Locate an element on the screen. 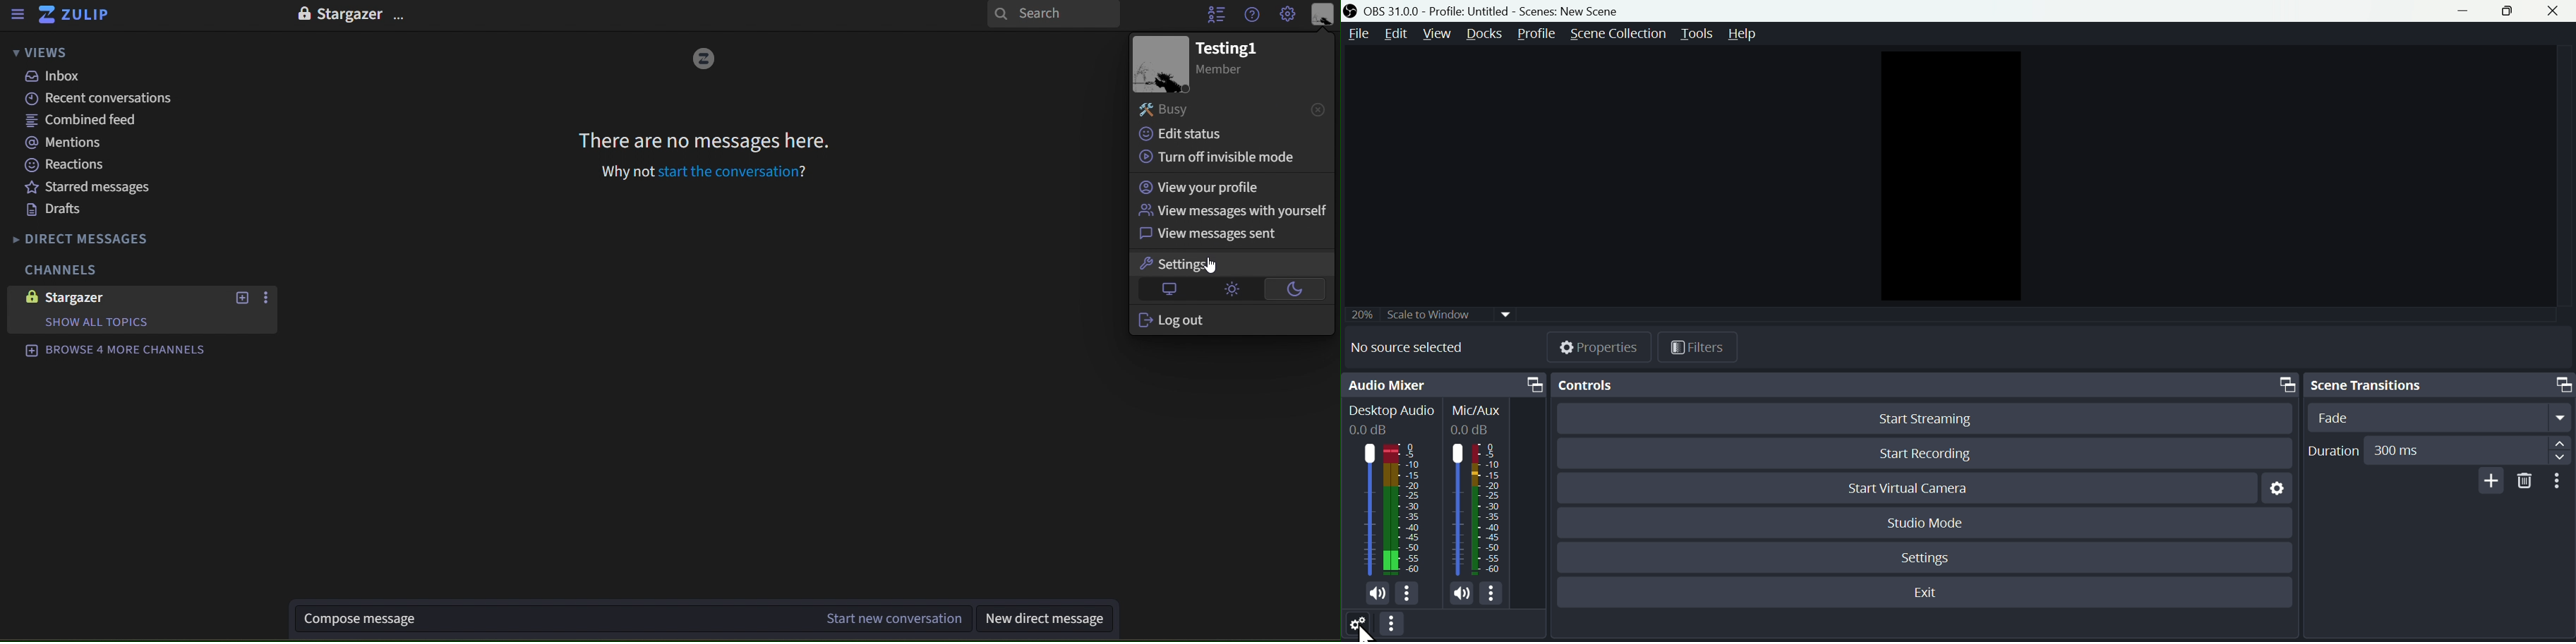  (un)mute is located at coordinates (1462, 594).